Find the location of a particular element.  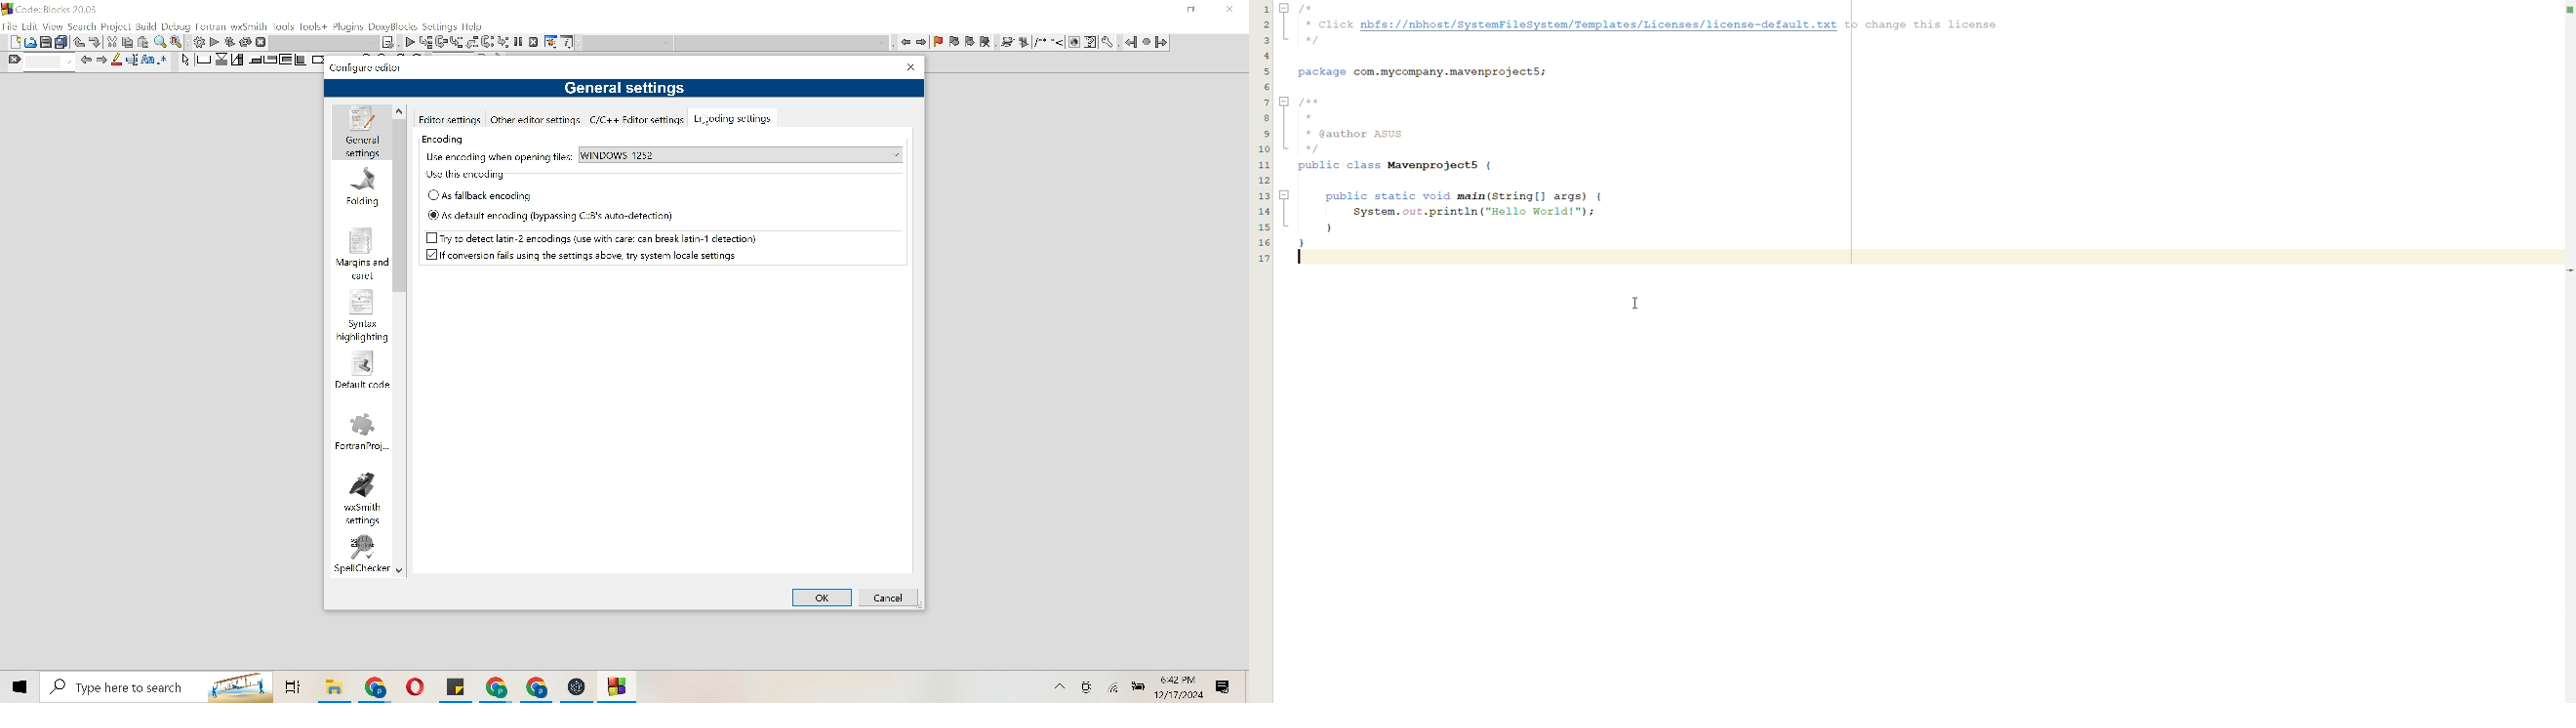

Encoding settings is located at coordinates (737, 117).